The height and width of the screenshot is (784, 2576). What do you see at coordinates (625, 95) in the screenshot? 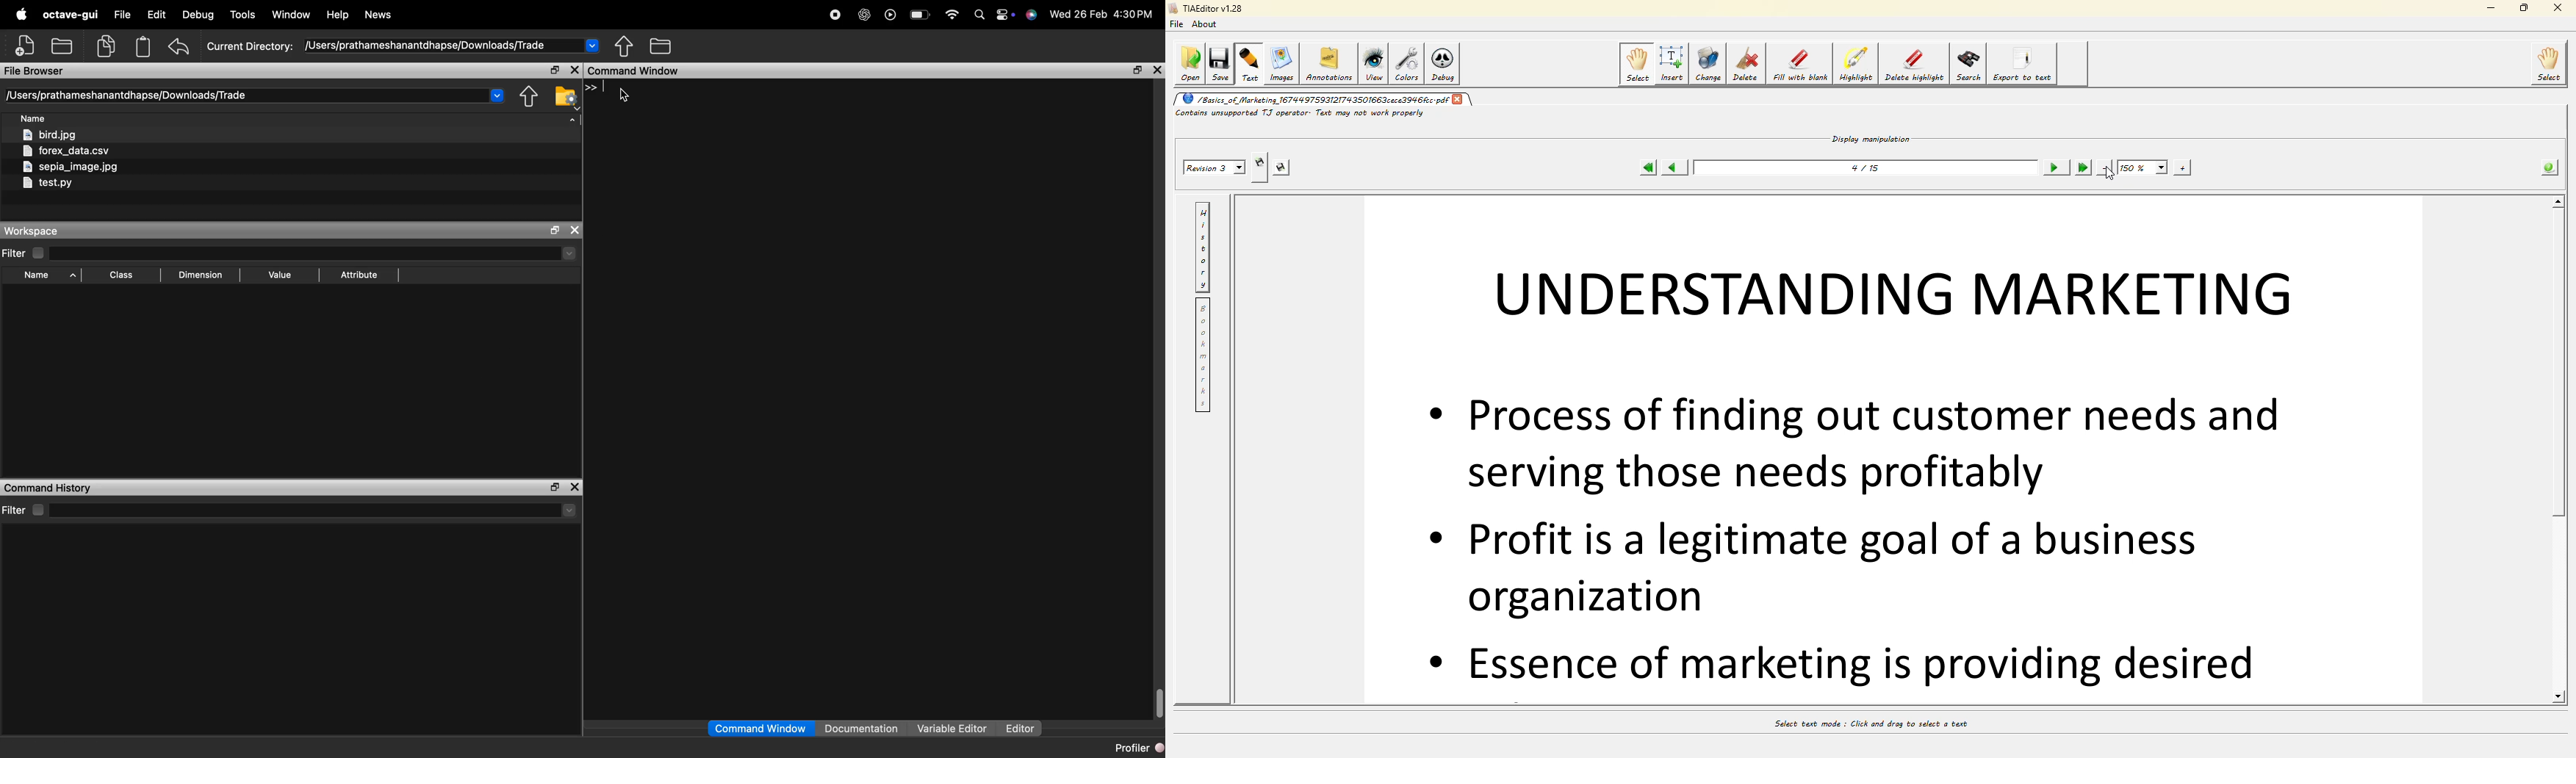
I see `cursor` at bounding box center [625, 95].